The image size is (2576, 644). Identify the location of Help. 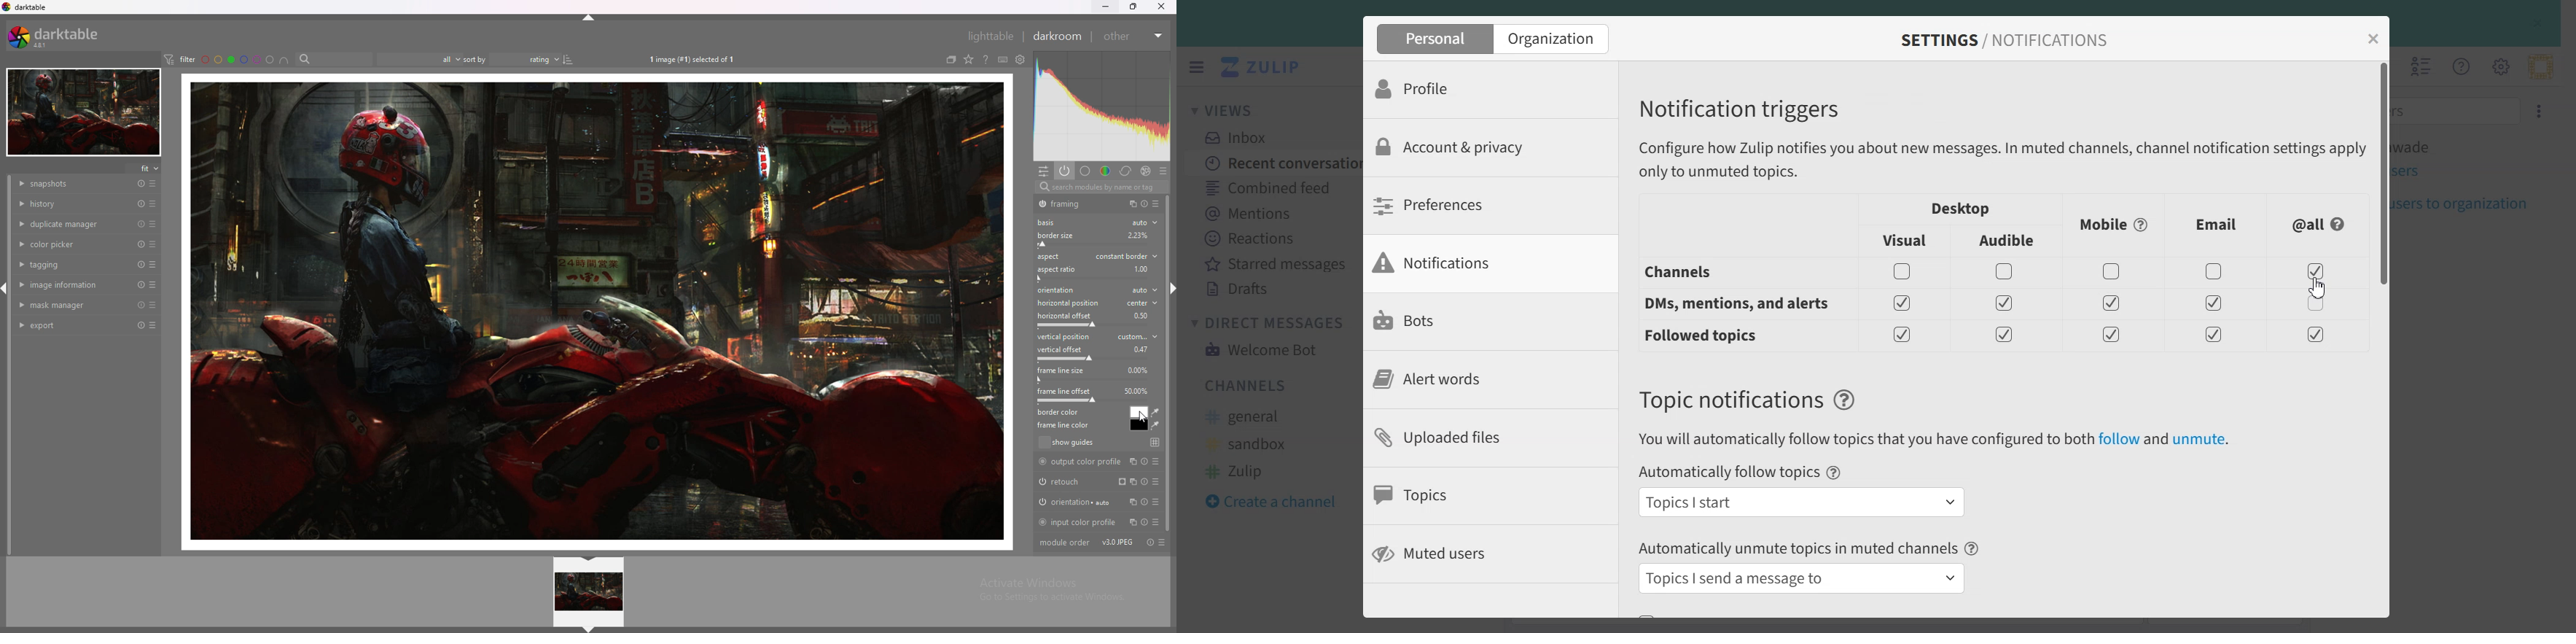
(1845, 400).